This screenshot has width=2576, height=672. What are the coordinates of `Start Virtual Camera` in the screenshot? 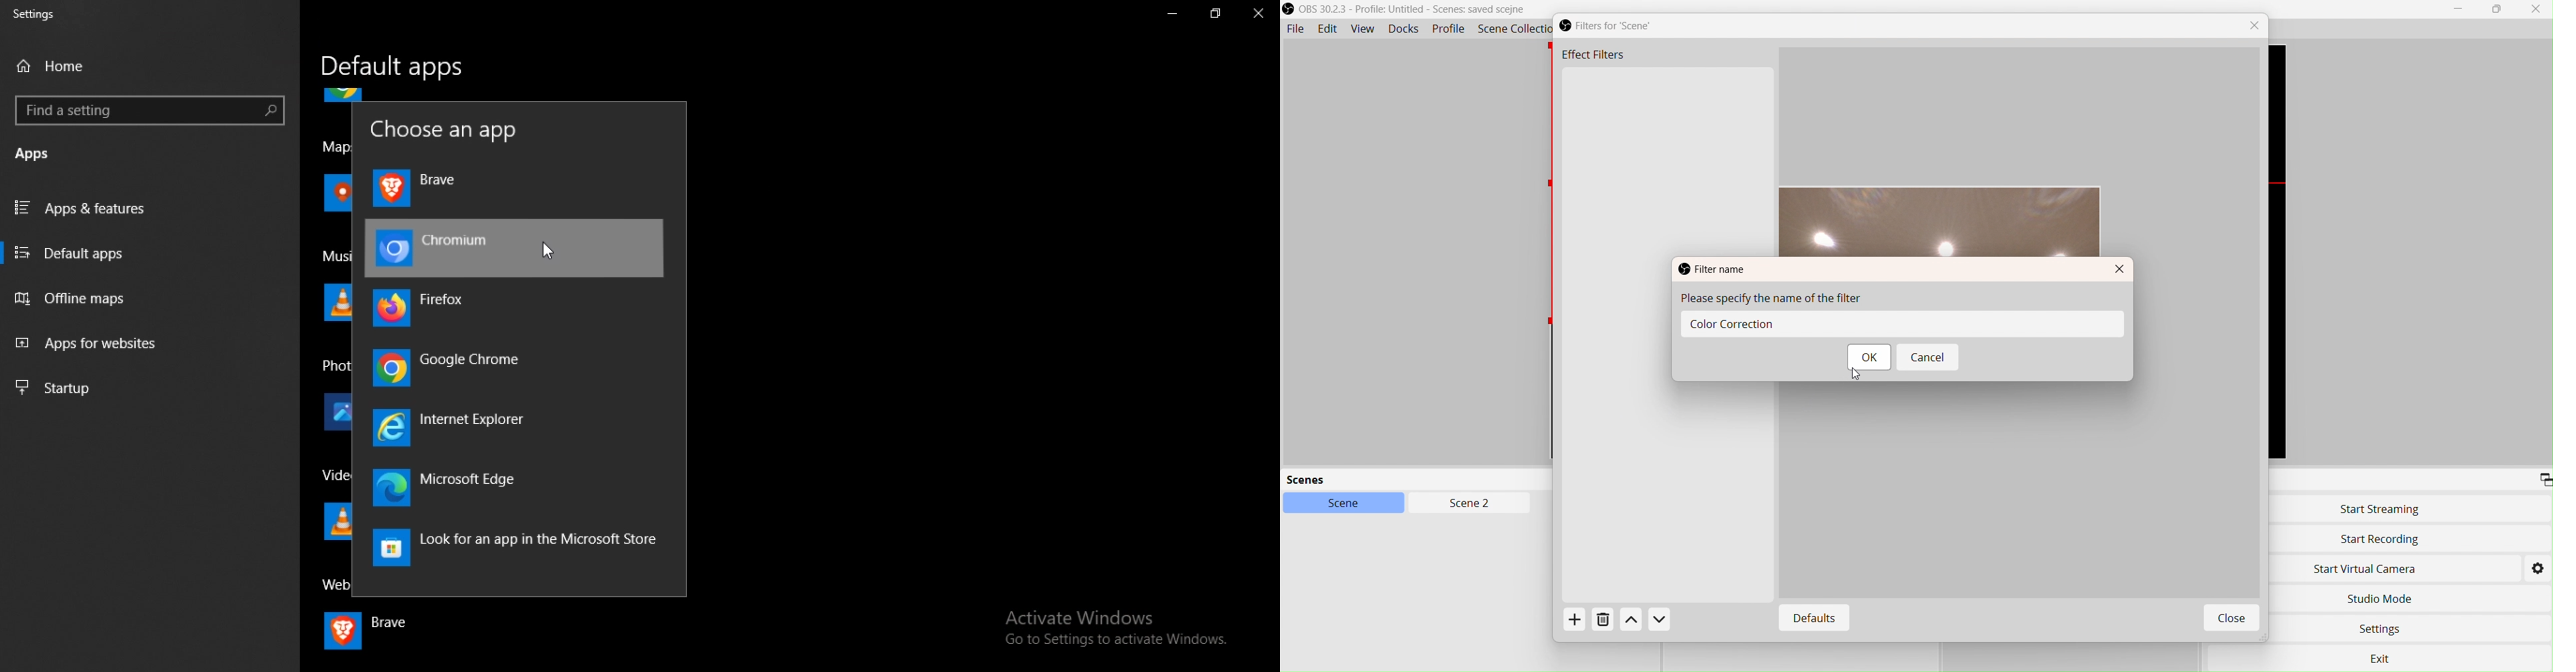 It's located at (2374, 568).